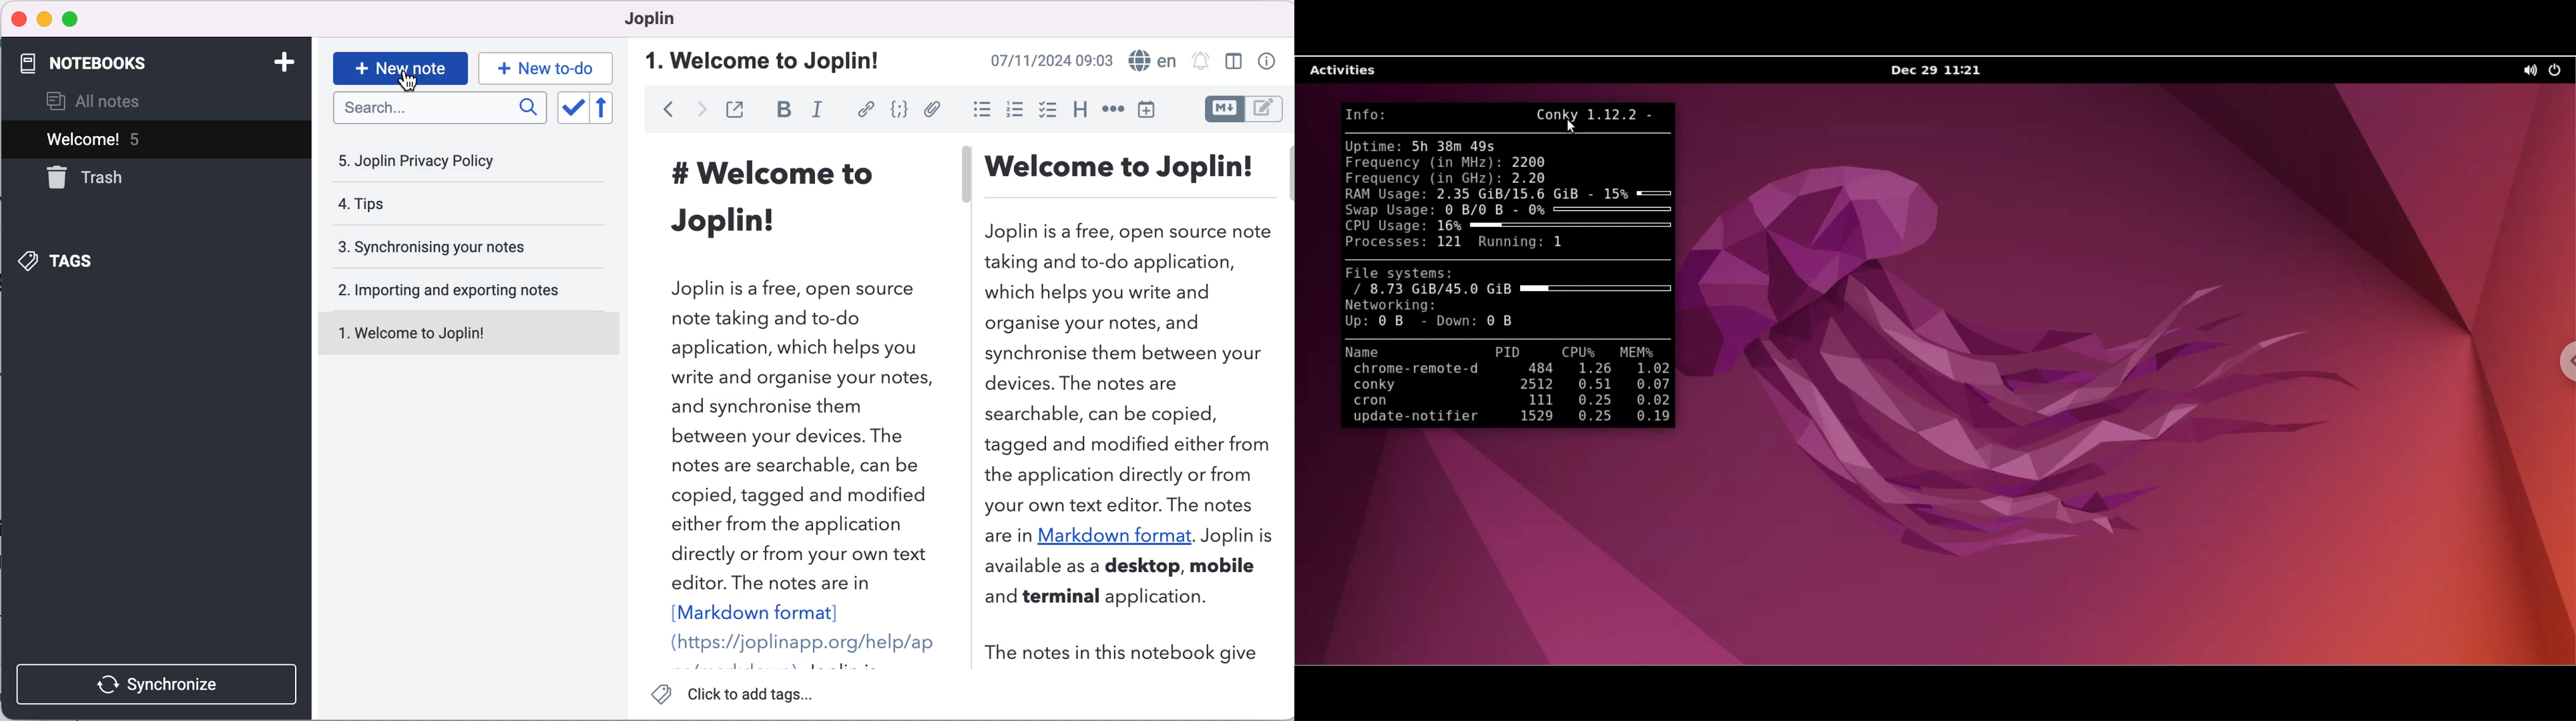  I want to click on bold, so click(784, 110).